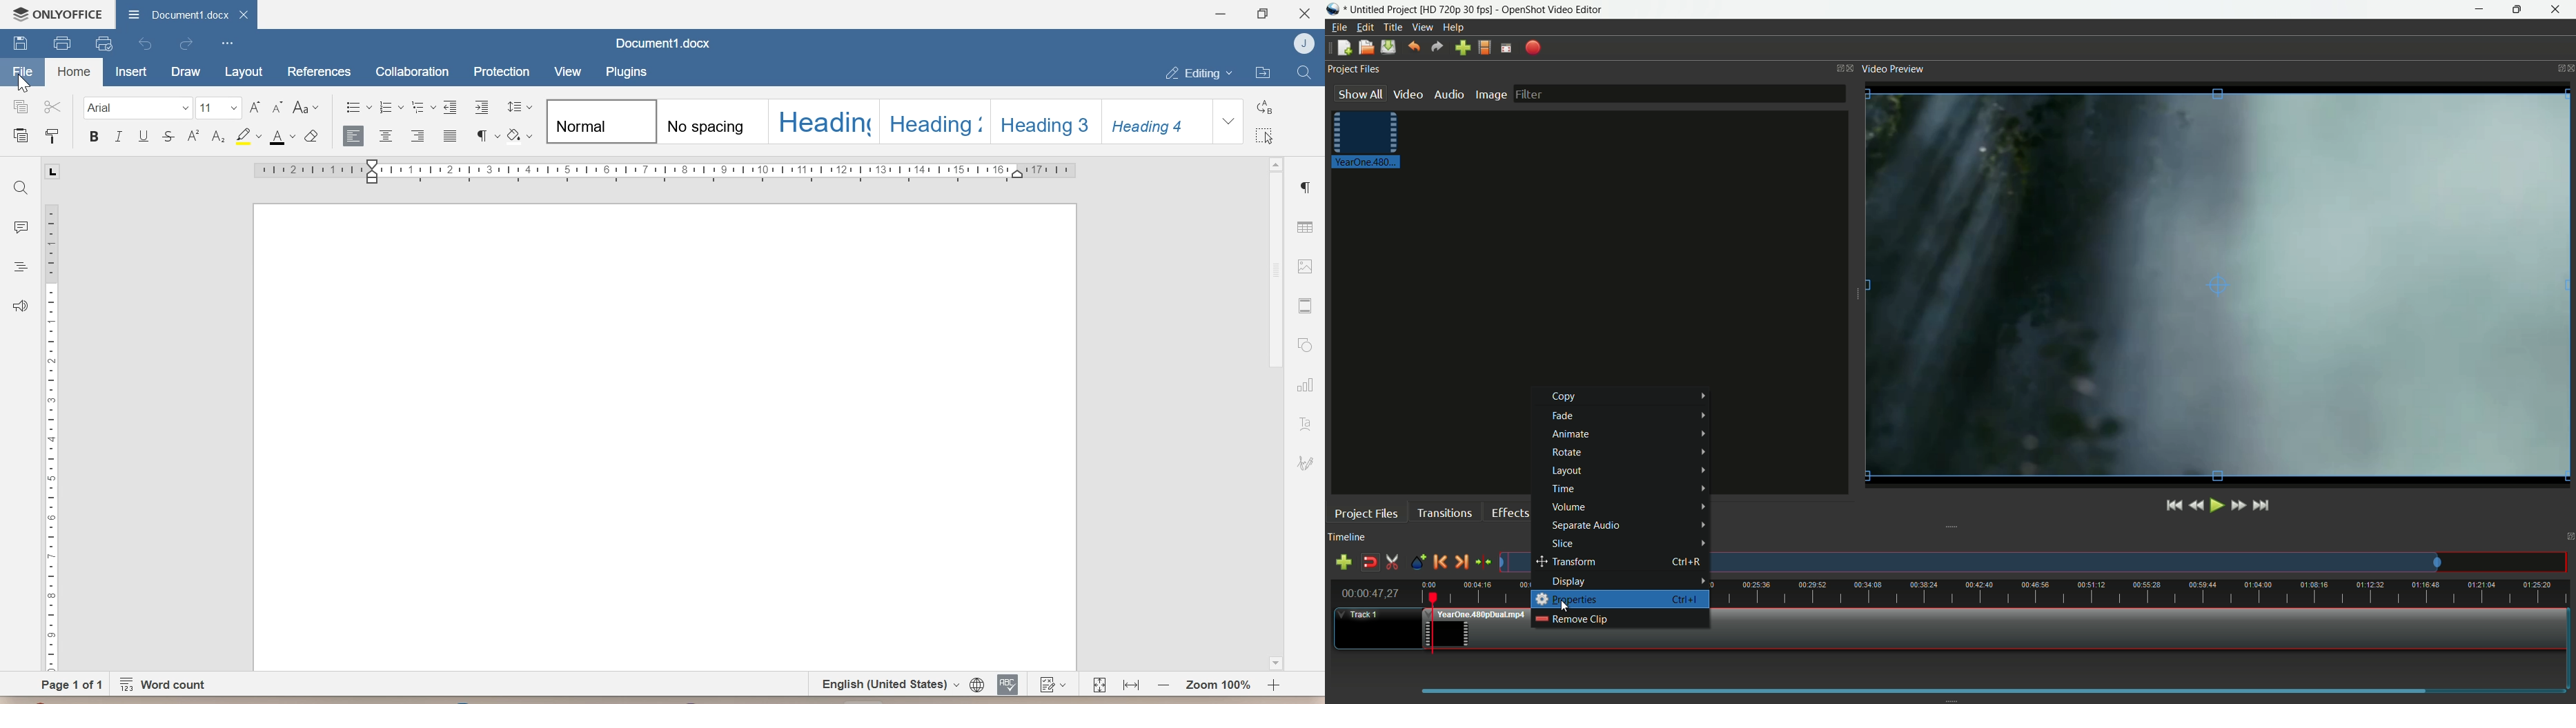 This screenshot has width=2576, height=728. What do you see at coordinates (193, 138) in the screenshot?
I see `Superscript` at bounding box center [193, 138].